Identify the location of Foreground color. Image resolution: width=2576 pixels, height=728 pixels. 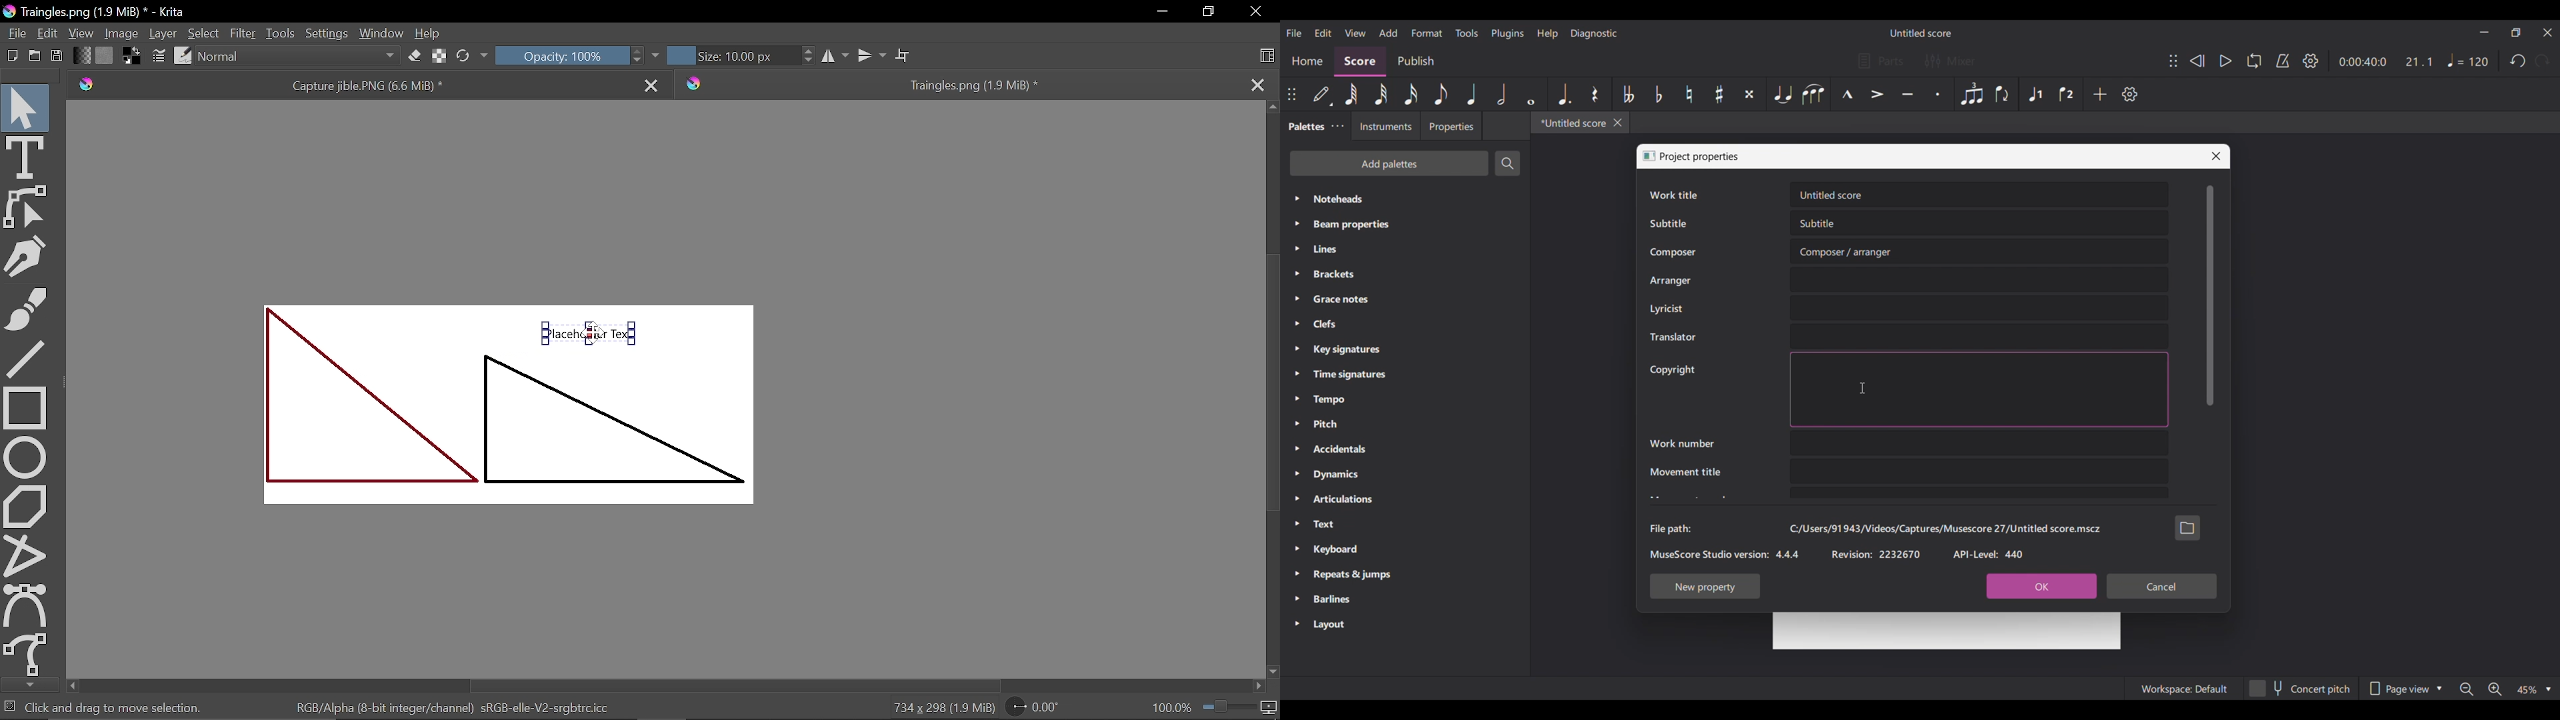
(132, 56).